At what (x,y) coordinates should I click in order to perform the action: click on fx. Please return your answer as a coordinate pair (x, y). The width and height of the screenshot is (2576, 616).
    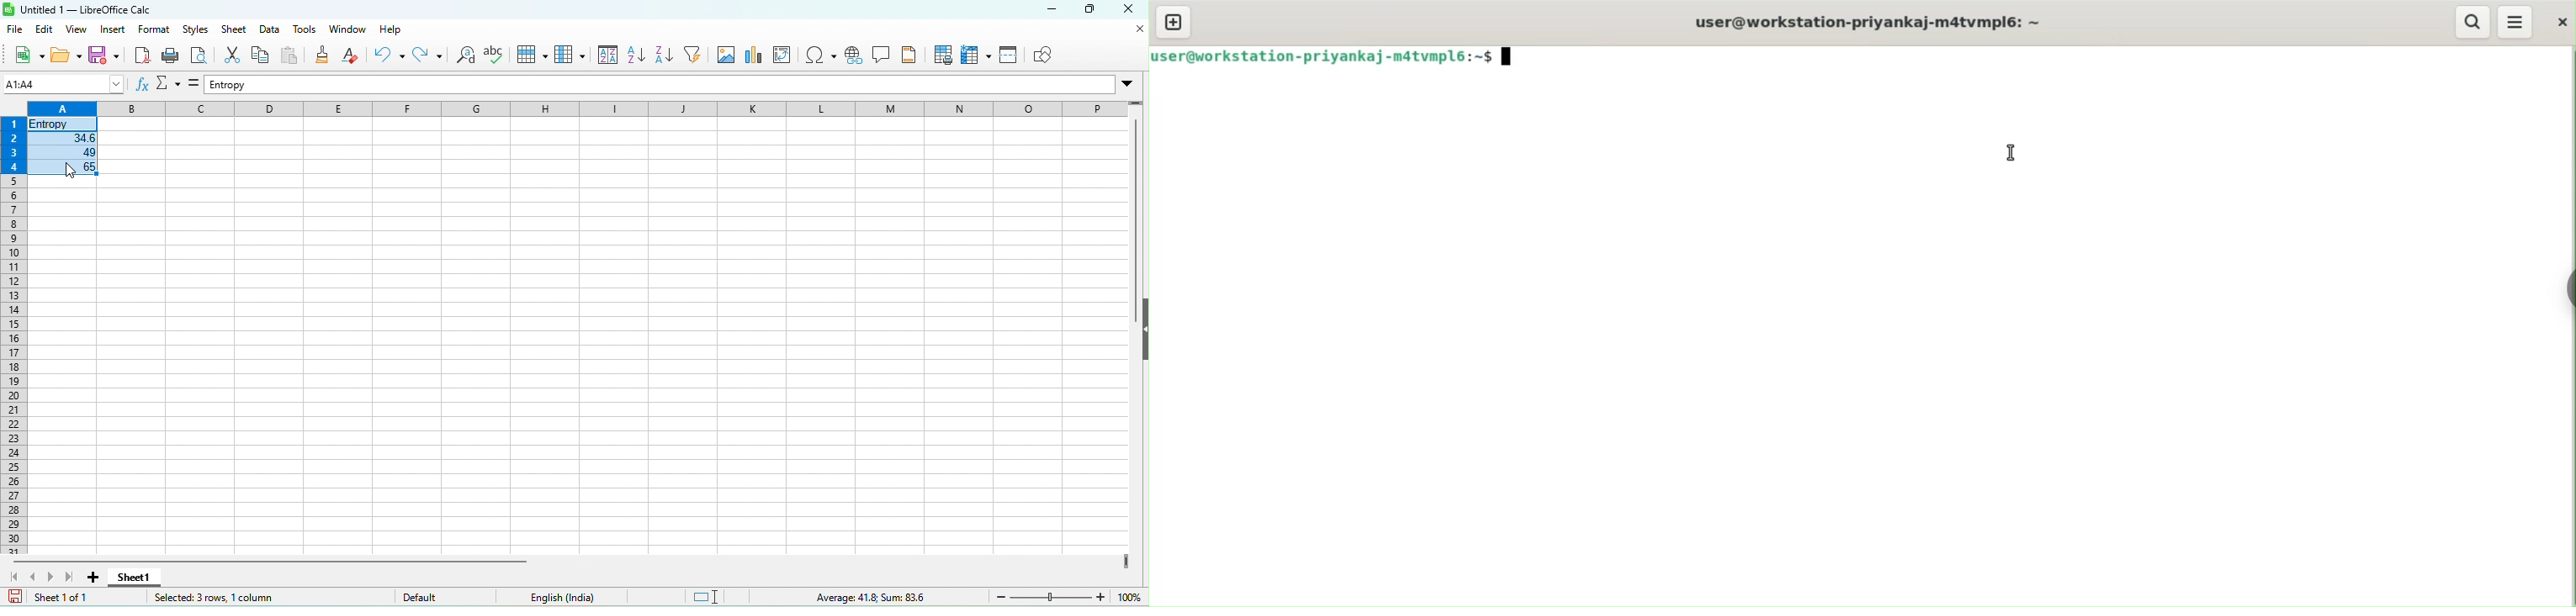
    Looking at the image, I should click on (145, 85).